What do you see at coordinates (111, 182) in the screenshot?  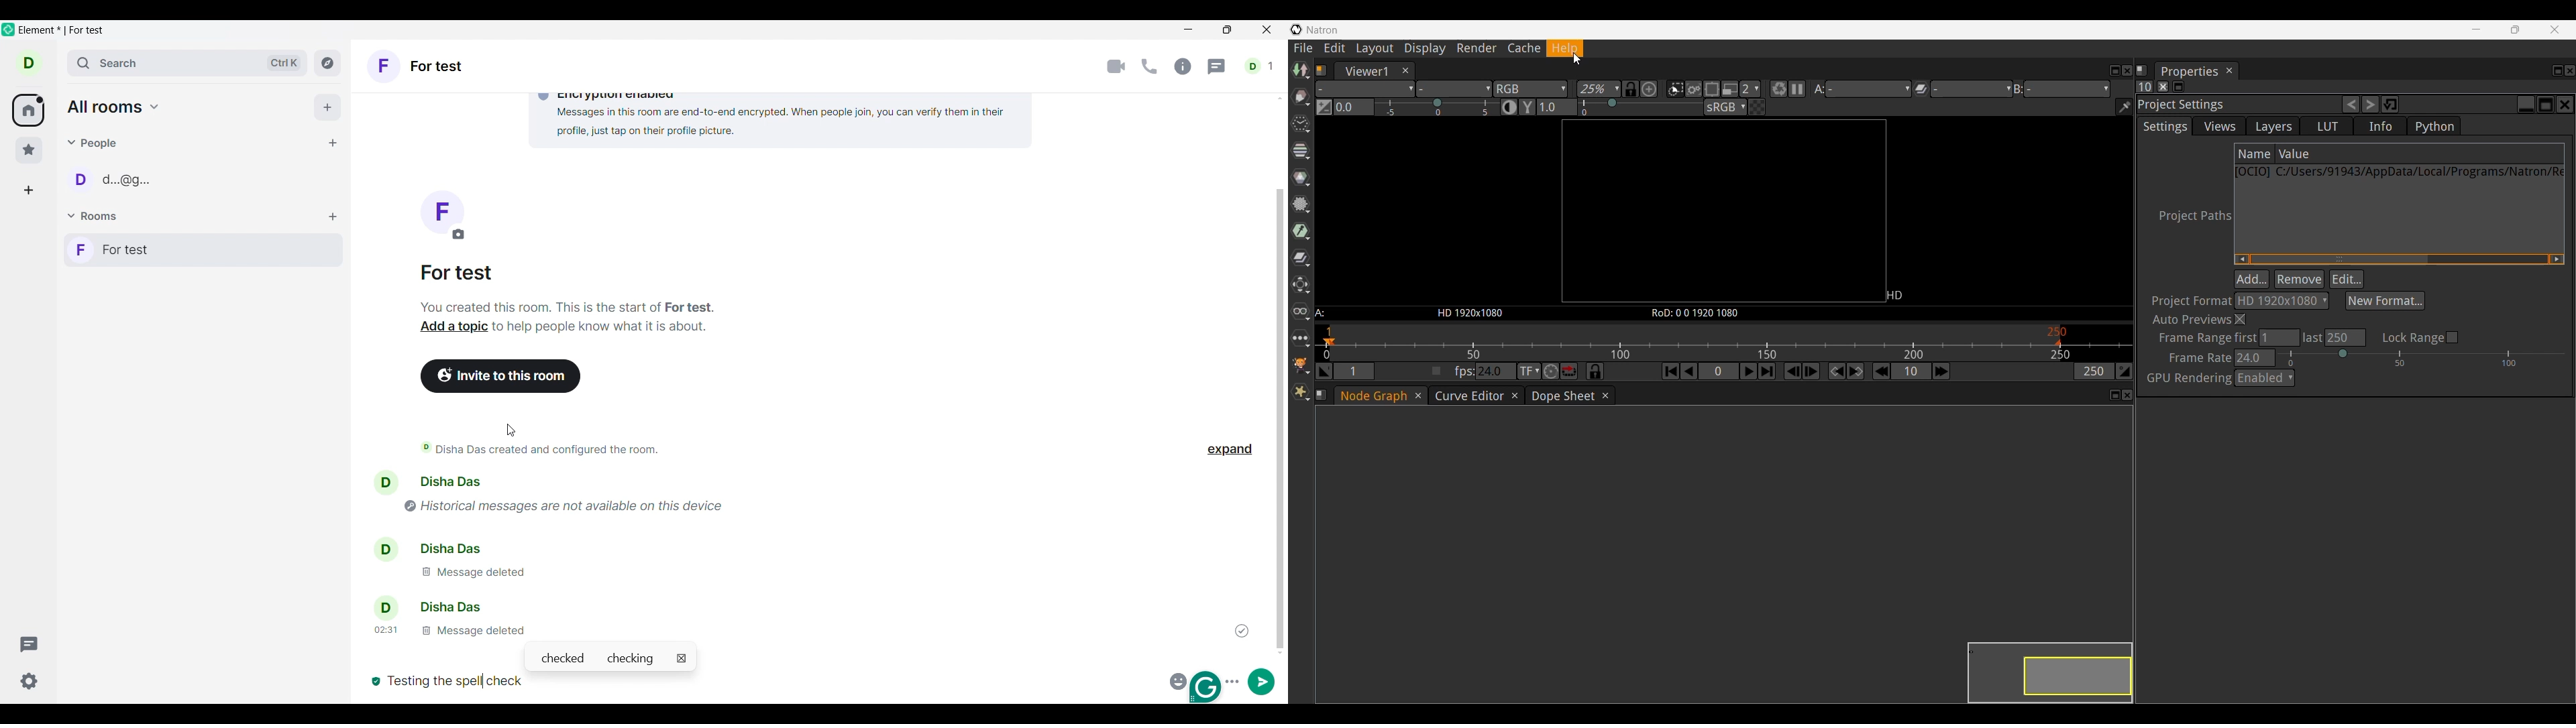 I see `D d.@g..` at bounding box center [111, 182].